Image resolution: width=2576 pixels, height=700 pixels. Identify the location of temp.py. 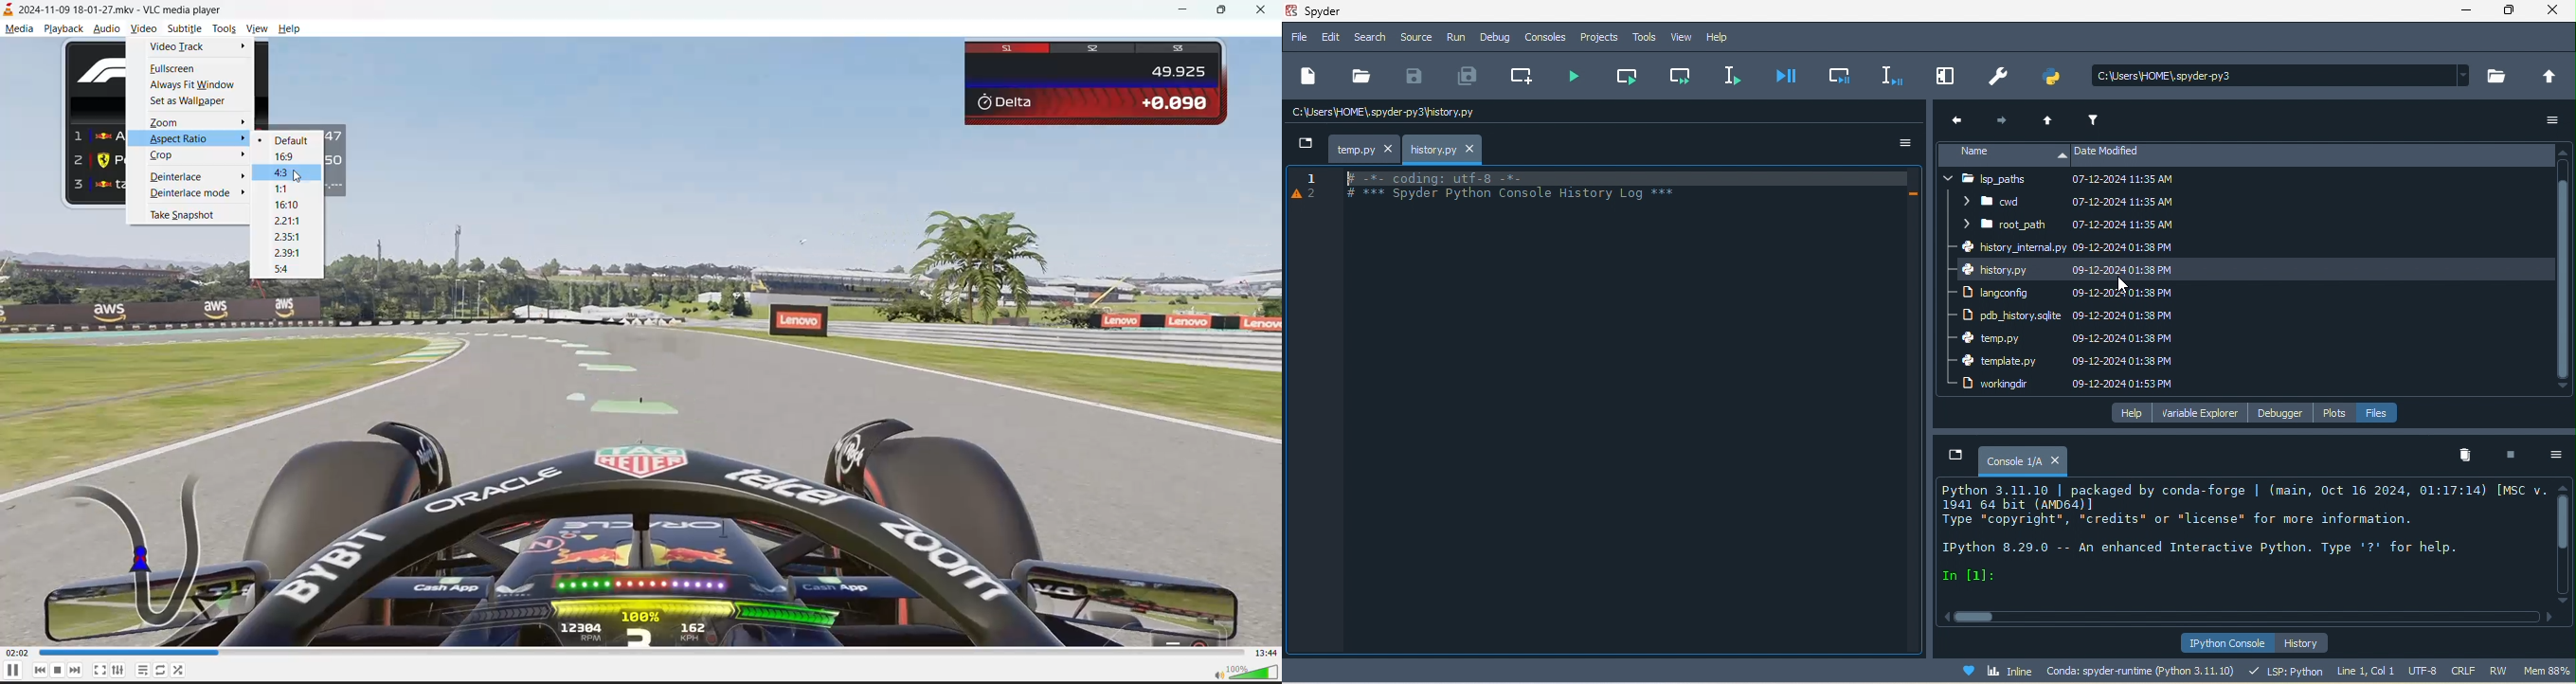
(1345, 148).